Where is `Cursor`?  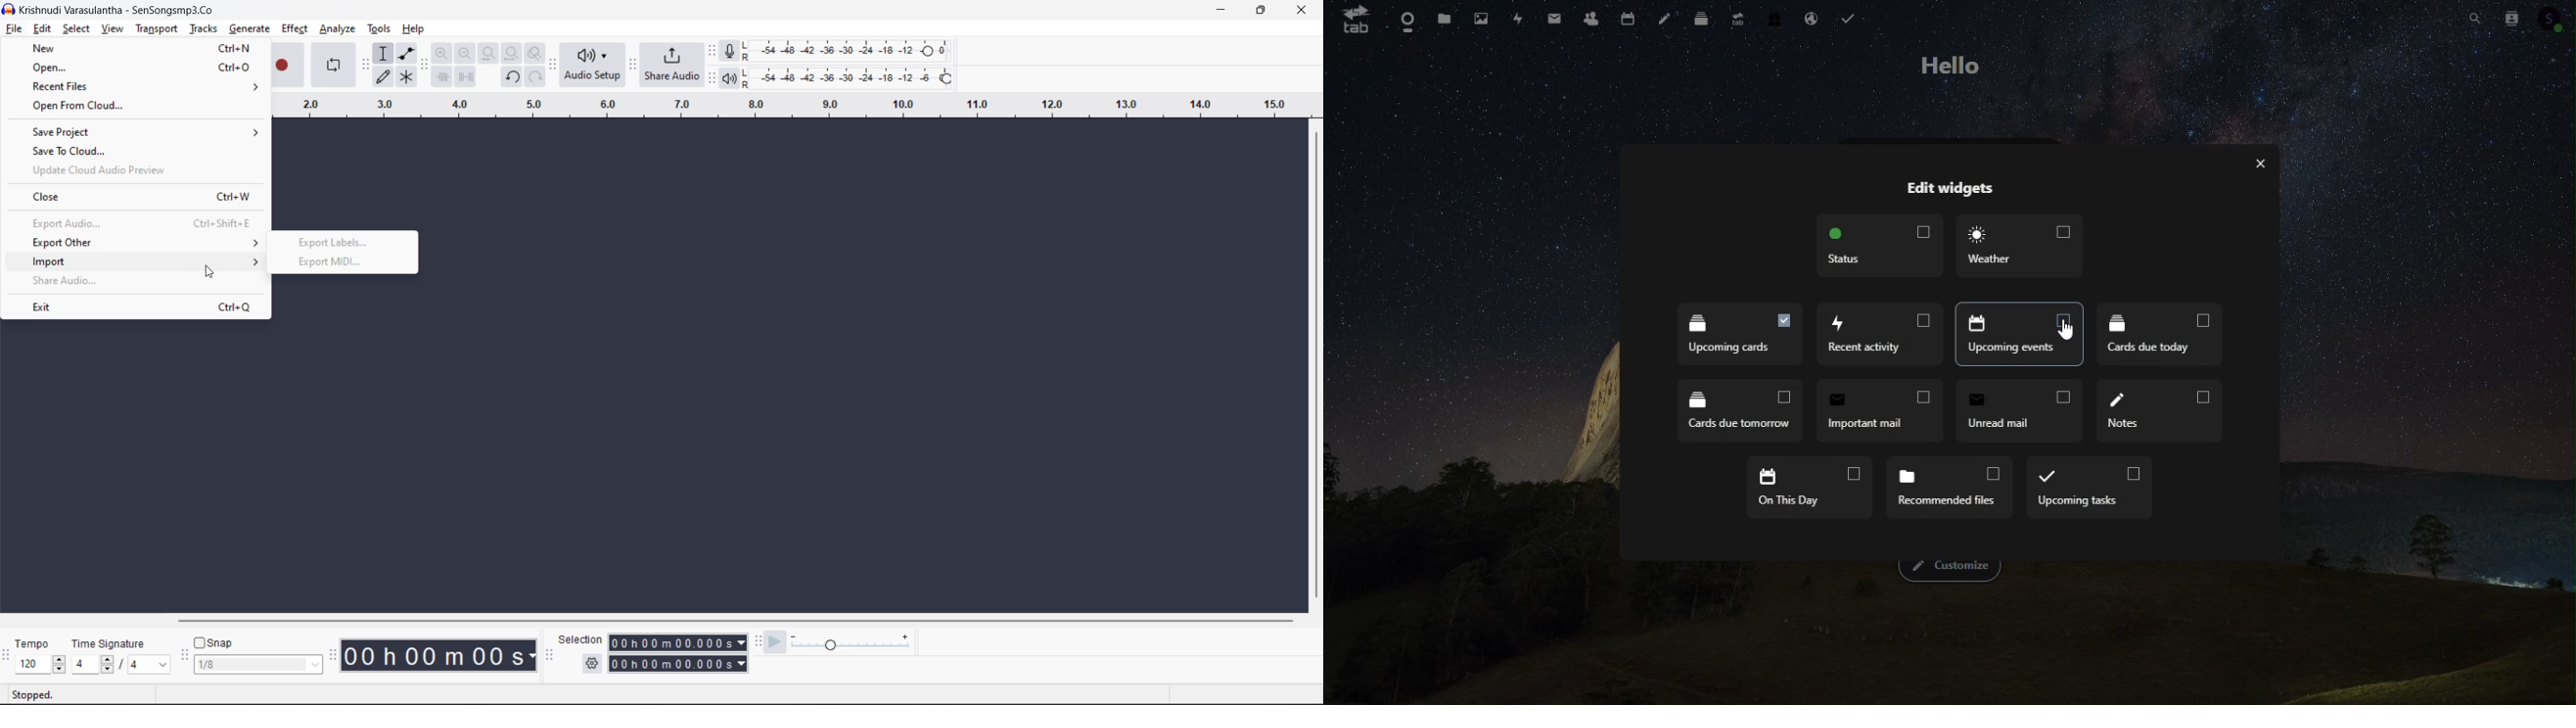
Cursor is located at coordinates (2066, 333).